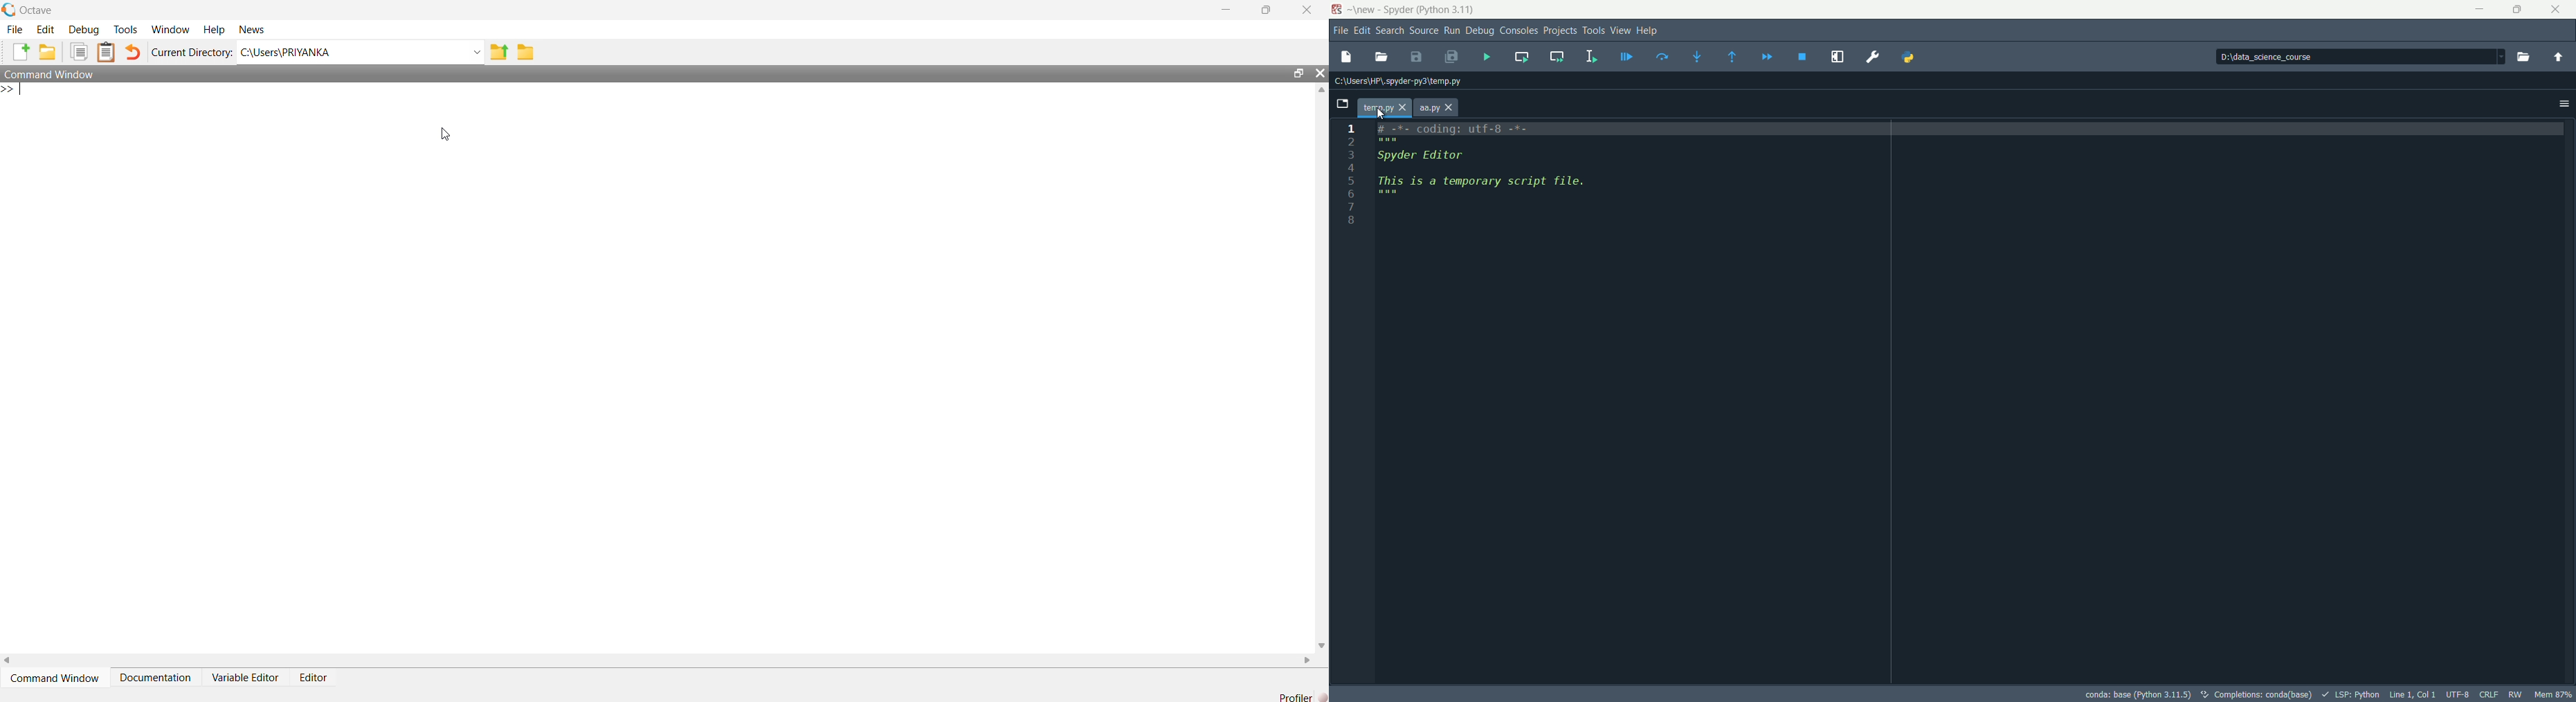 This screenshot has height=728, width=2576. Describe the element at coordinates (1588, 57) in the screenshot. I see `run slection or current line` at that location.